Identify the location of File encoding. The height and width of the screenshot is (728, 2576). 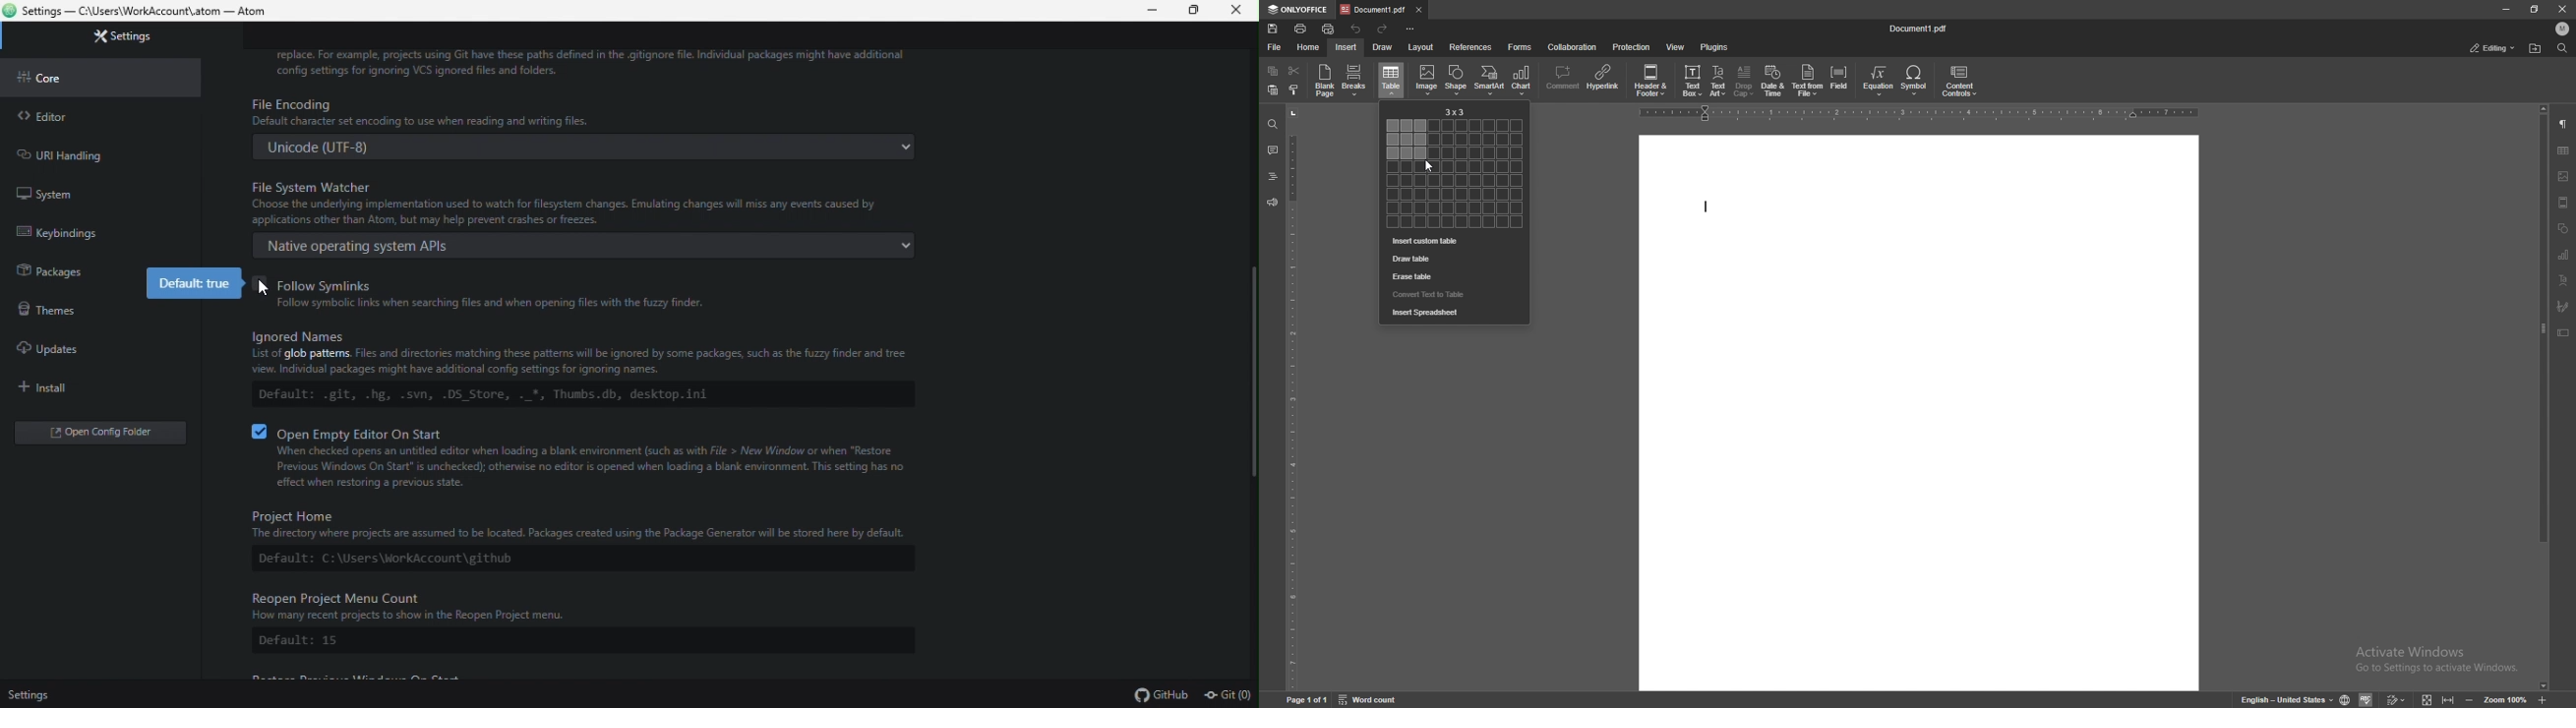
(588, 112).